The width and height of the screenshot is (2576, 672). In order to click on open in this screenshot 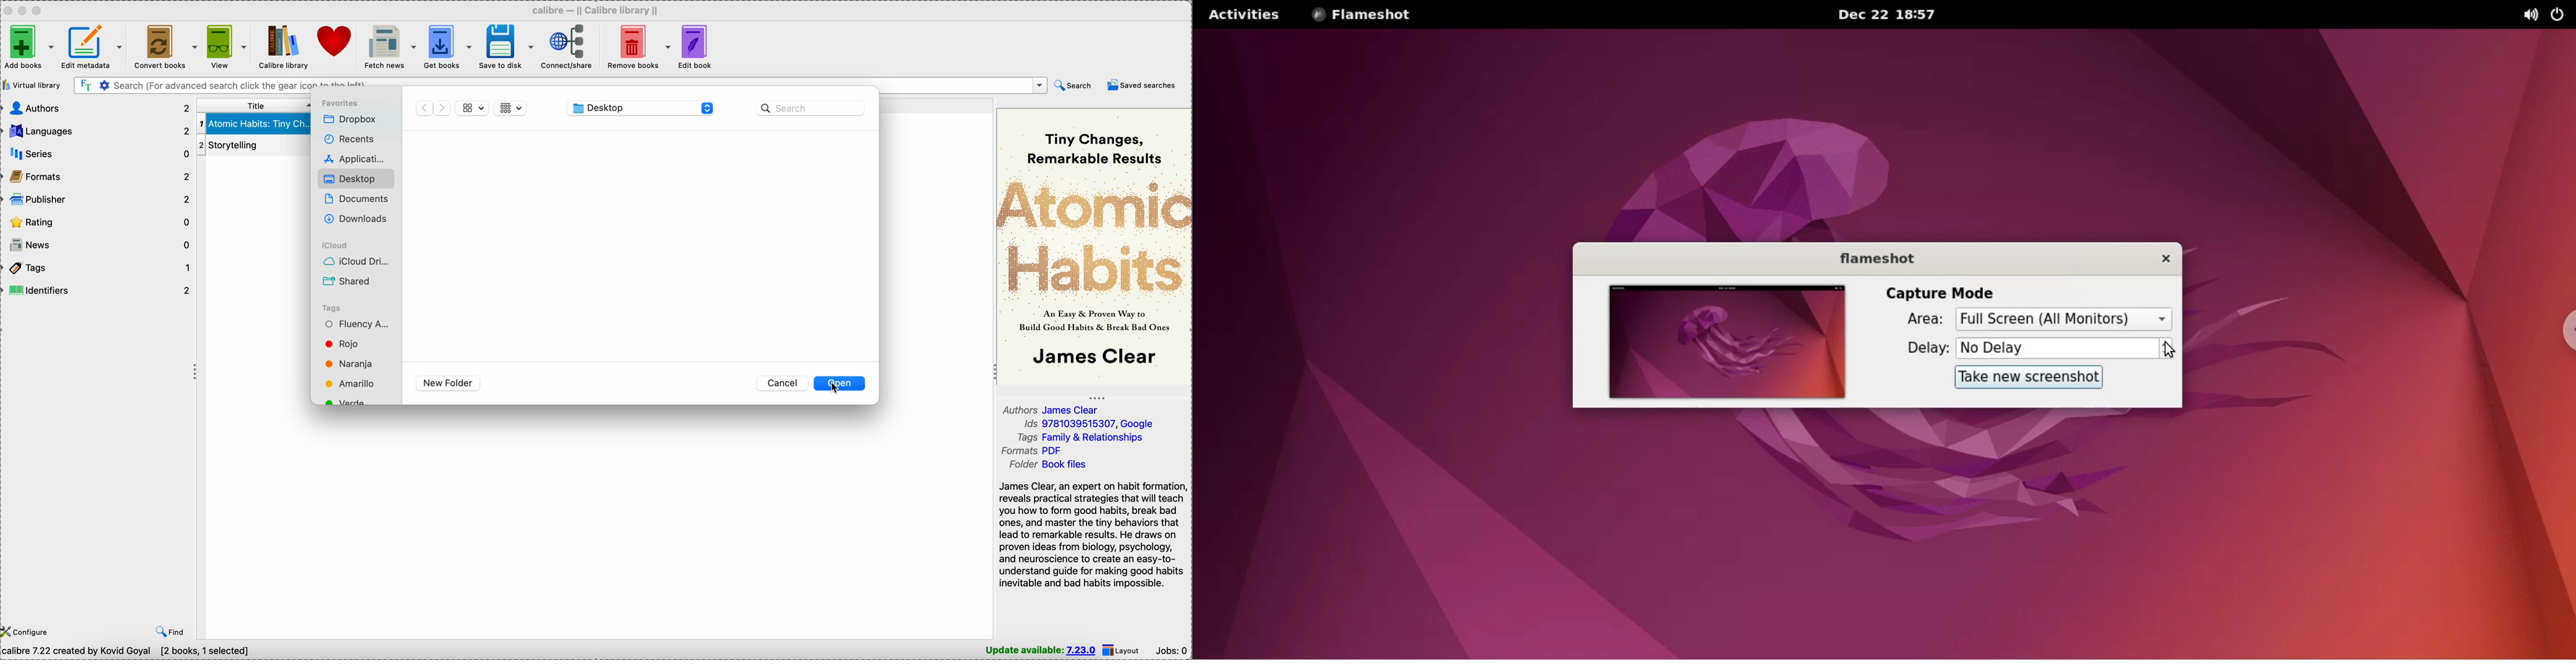, I will do `click(839, 382)`.